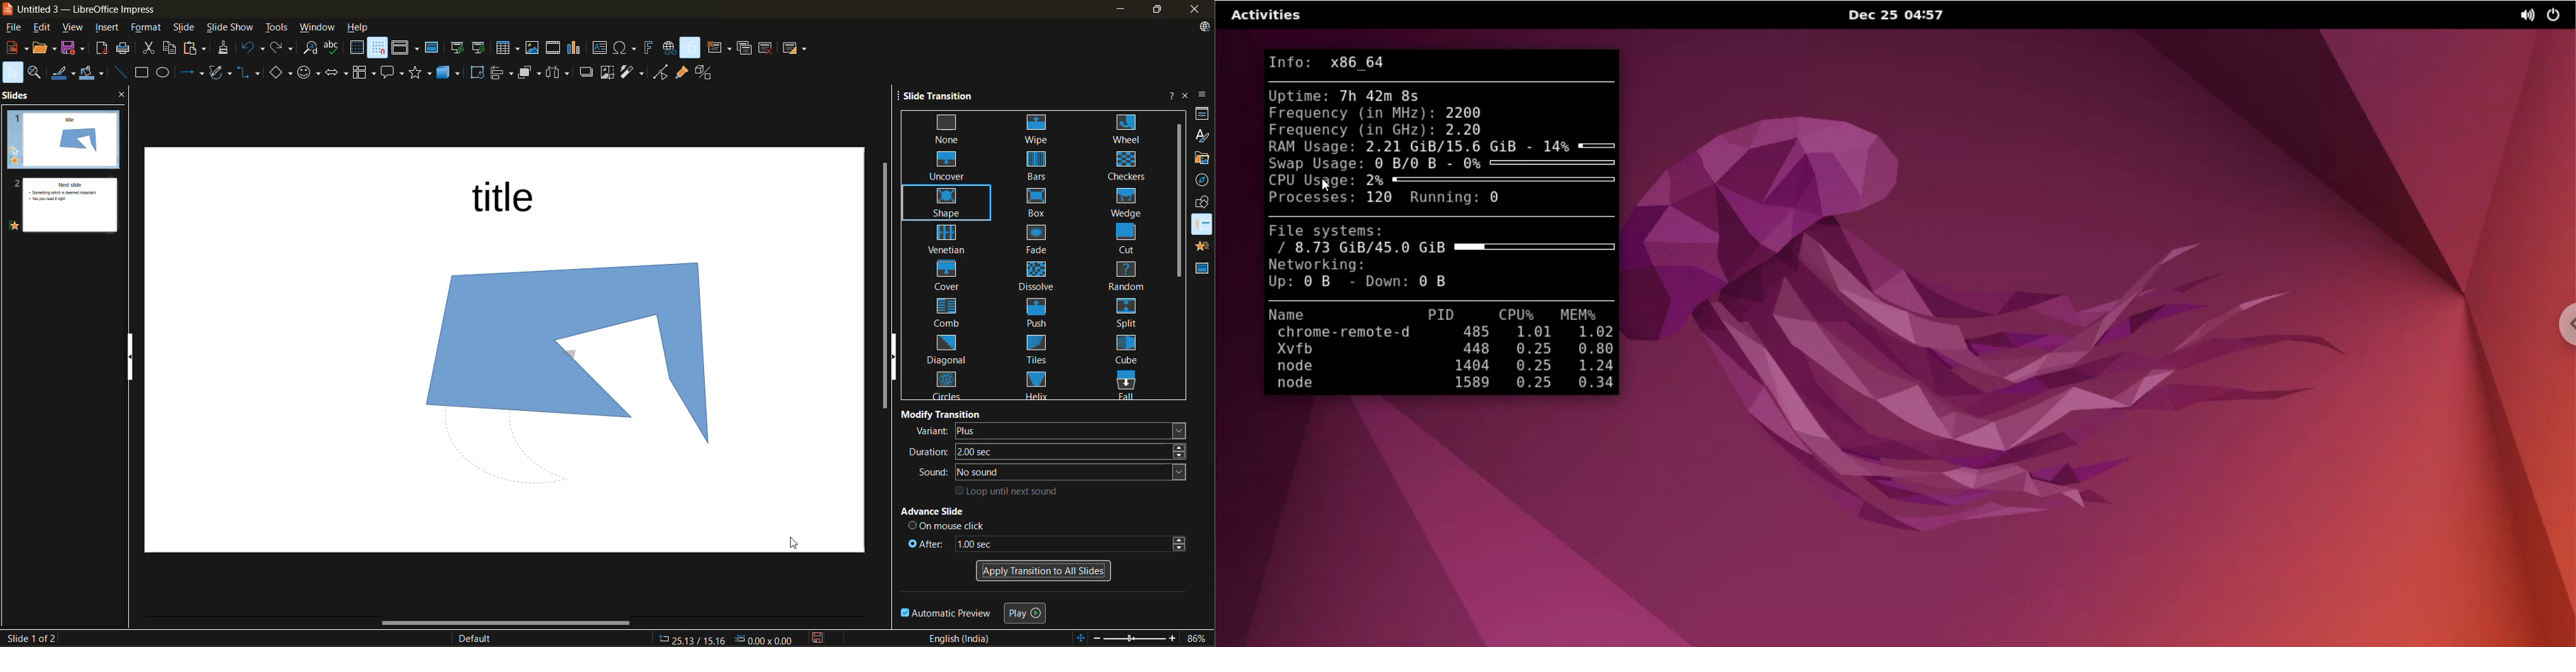 Image resolution: width=2576 pixels, height=672 pixels. What do you see at coordinates (509, 49) in the screenshot?
I see `table` at bounding box center [509, 49].